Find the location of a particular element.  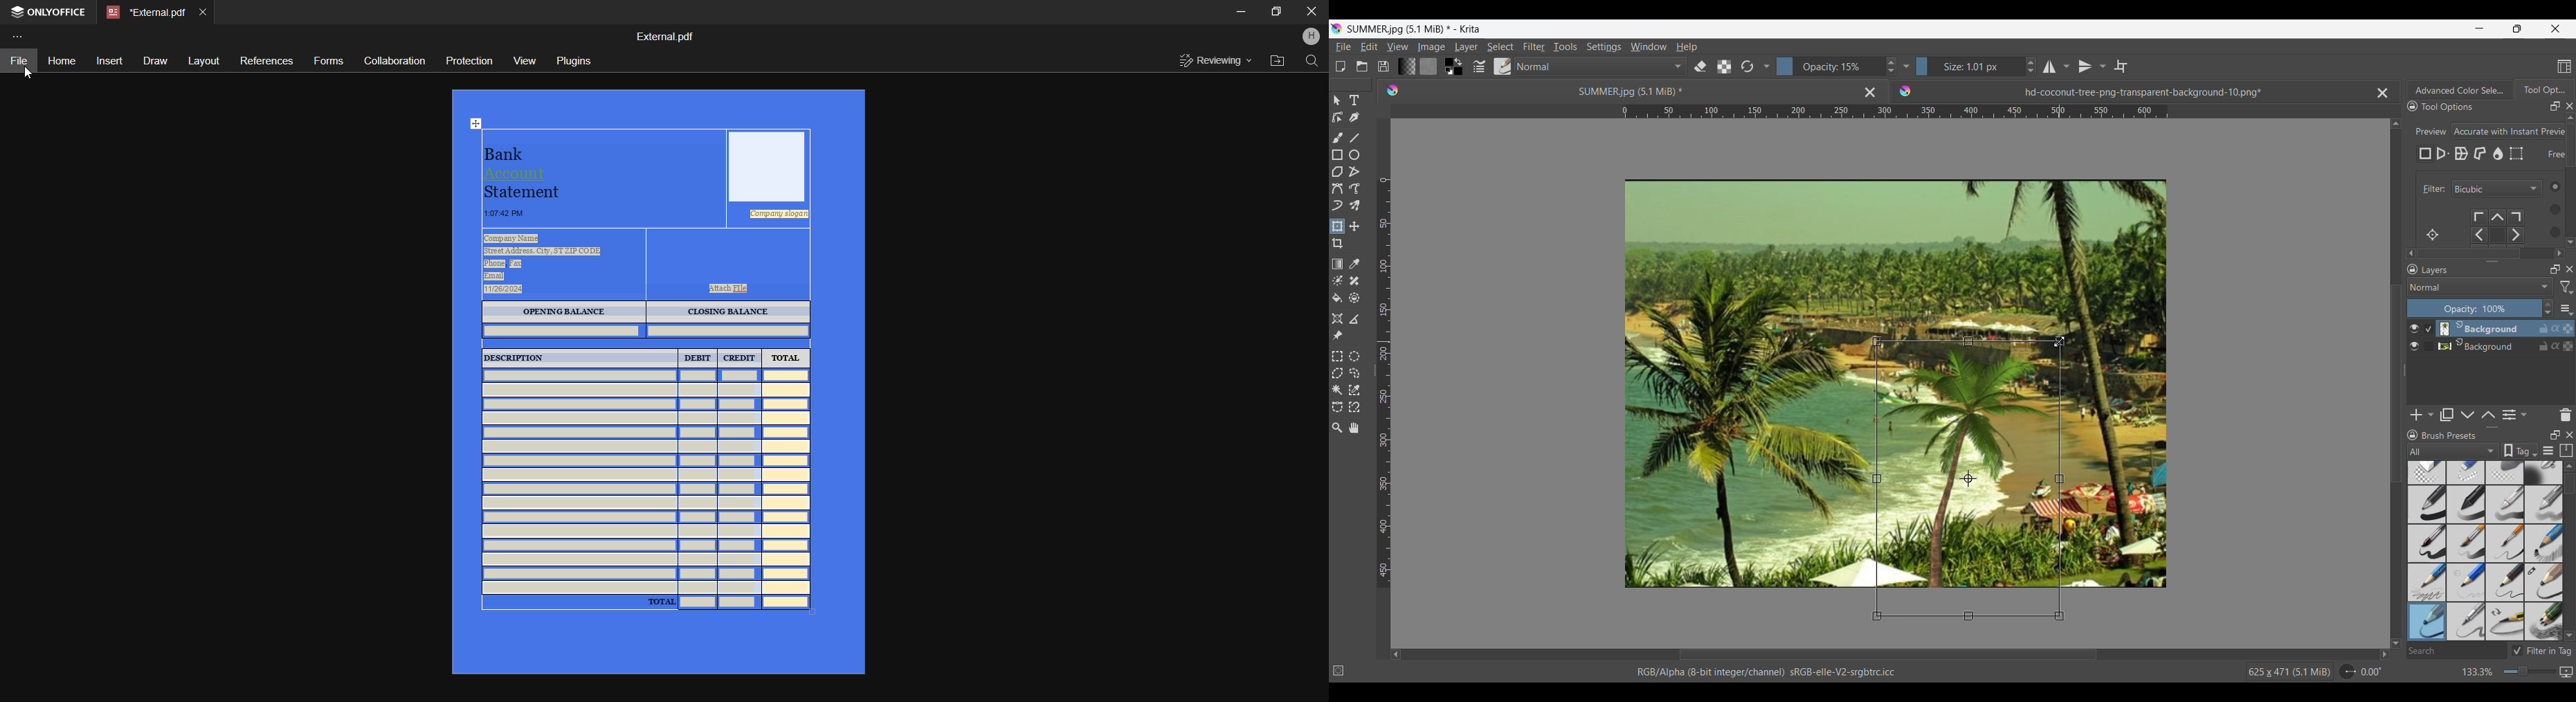

Right is located at coordinates (2381, 654).